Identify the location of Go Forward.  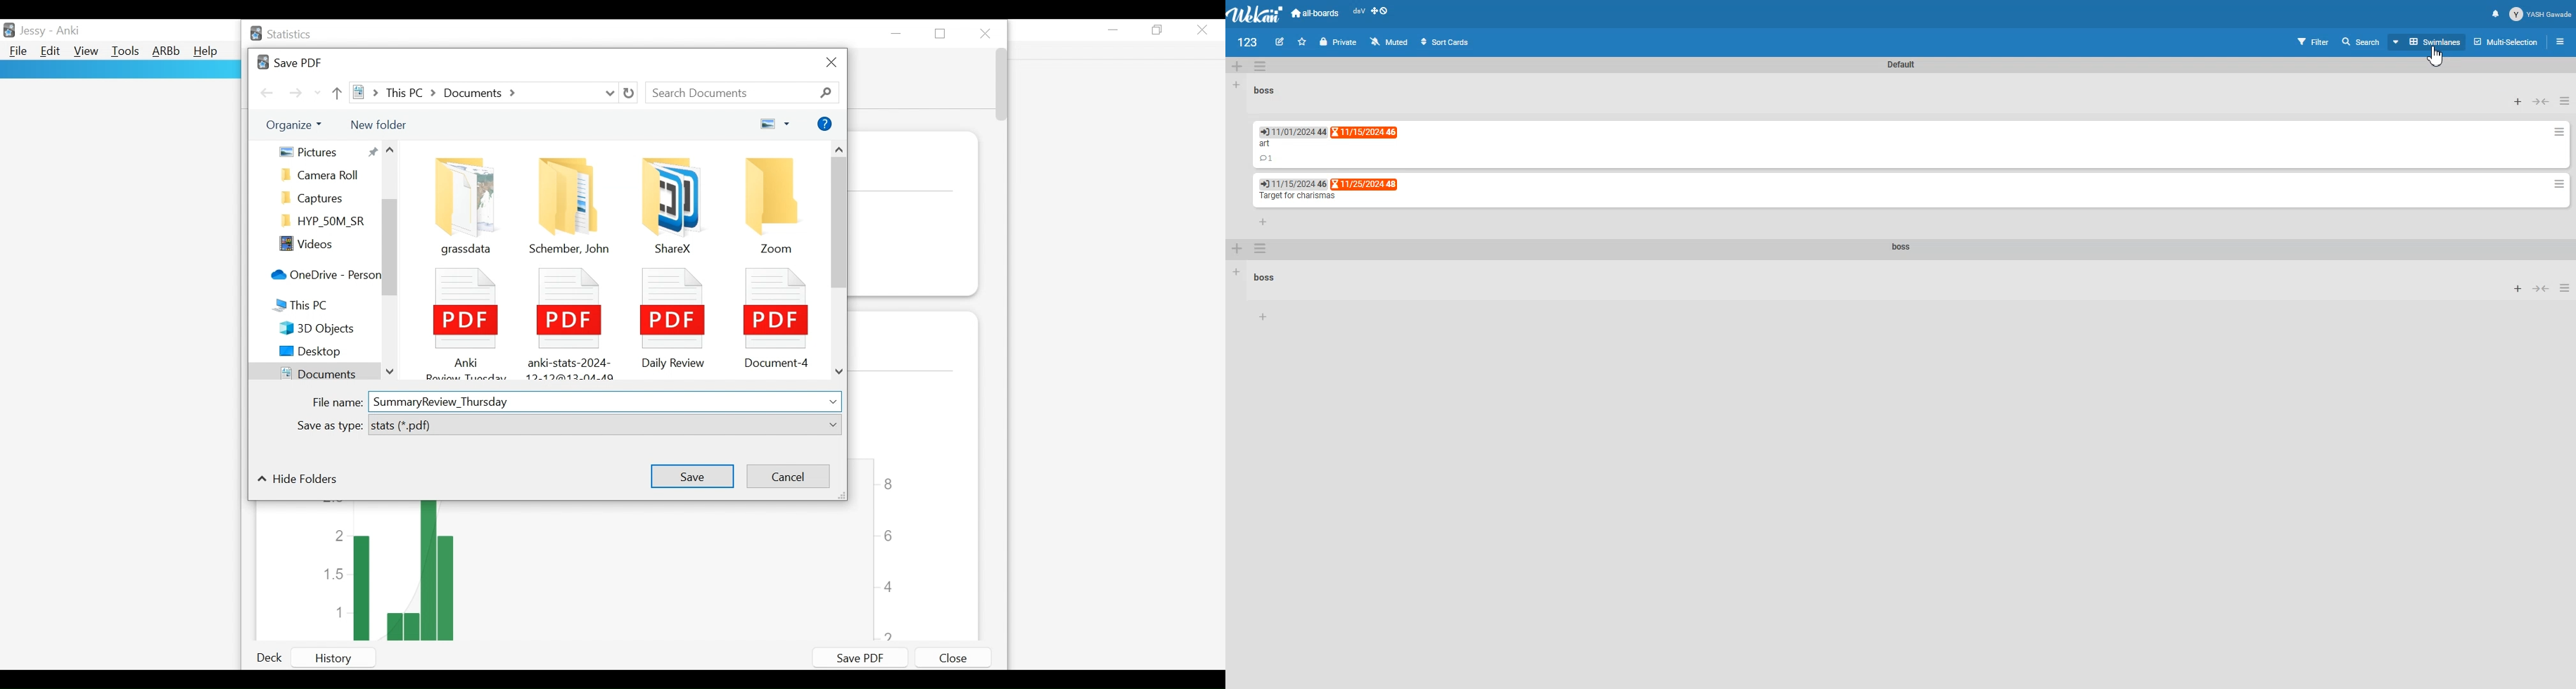
(296, 93).